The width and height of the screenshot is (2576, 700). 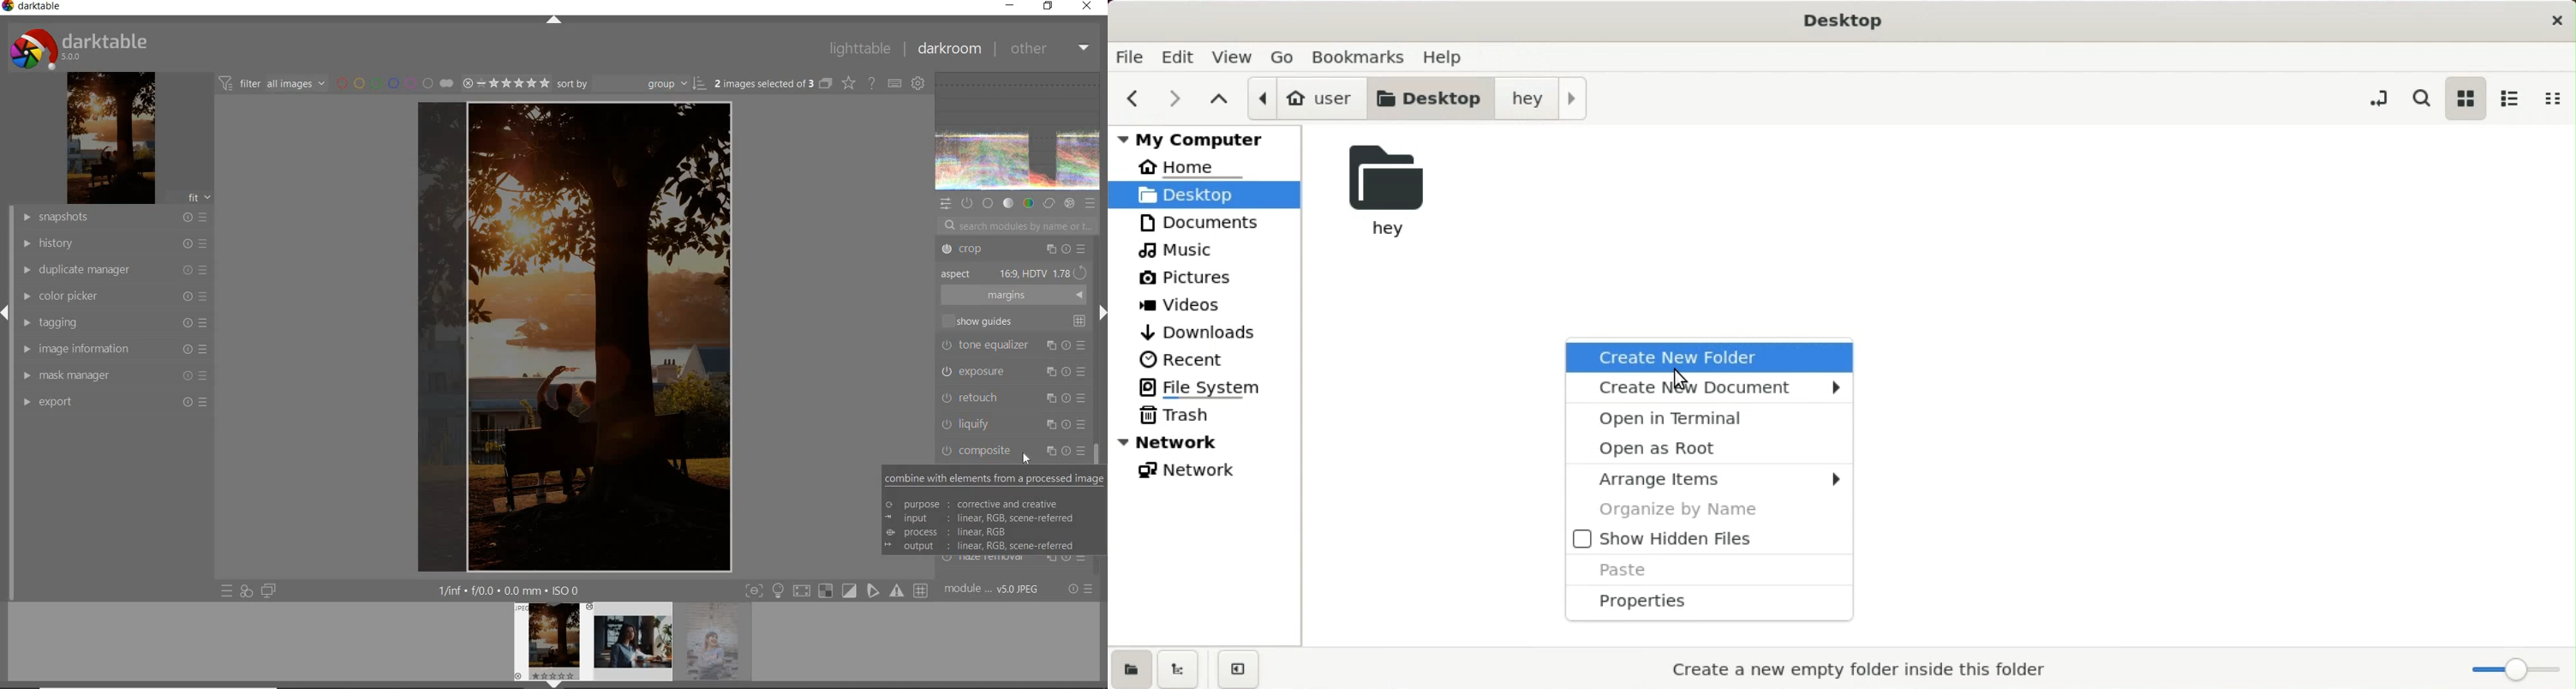 I want to click on minimize, so click(x=1010, y=5).